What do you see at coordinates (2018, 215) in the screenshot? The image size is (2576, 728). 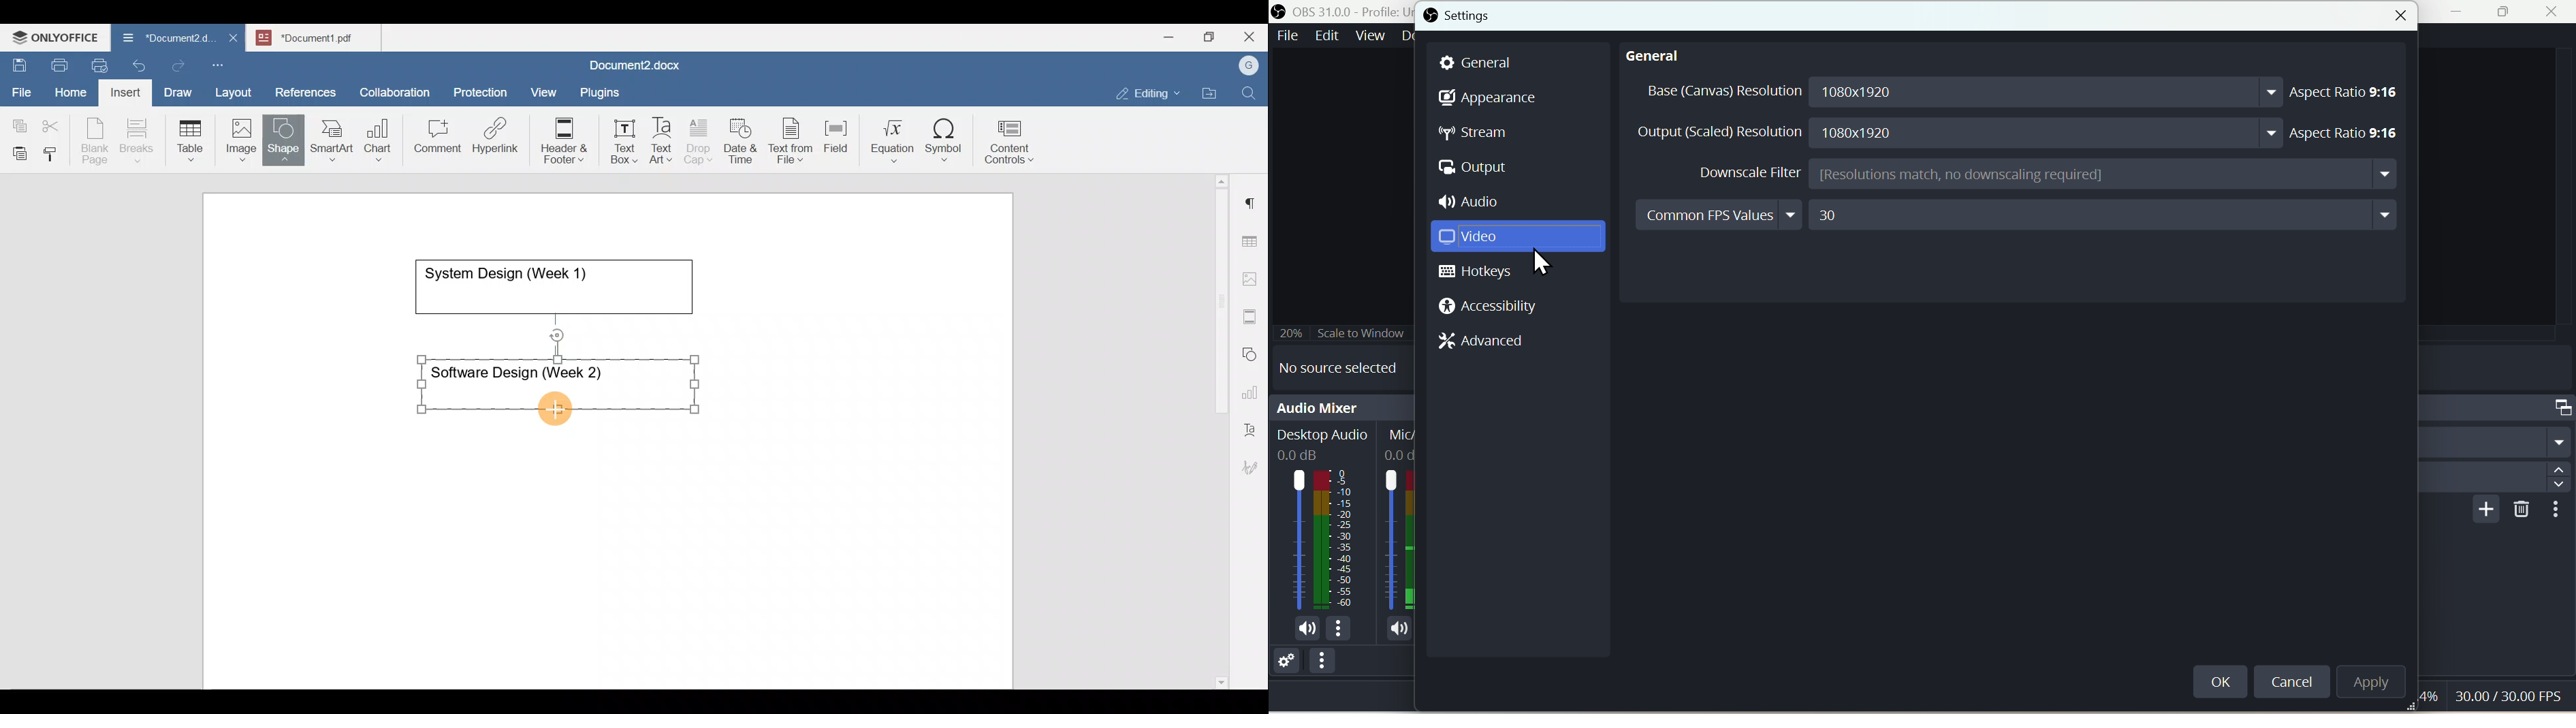 I see `Common FPS values` at bounding box center [2018, 215].